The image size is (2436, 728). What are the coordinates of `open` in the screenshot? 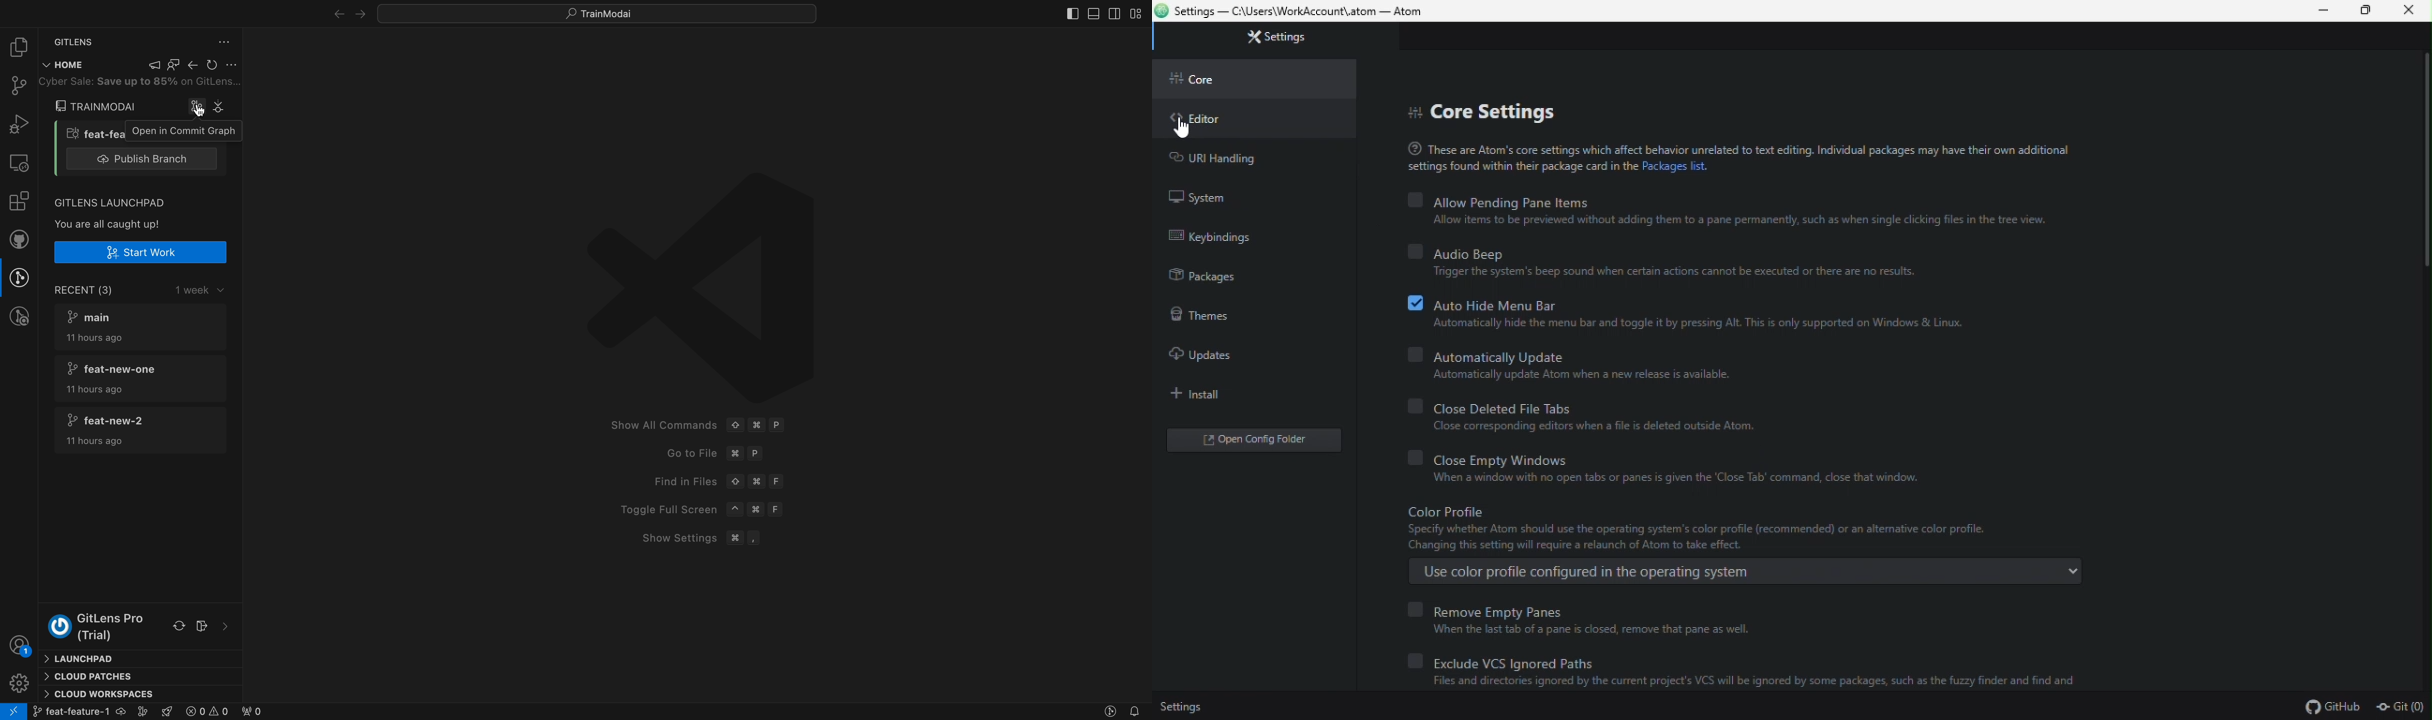 It's located at (198, 107).